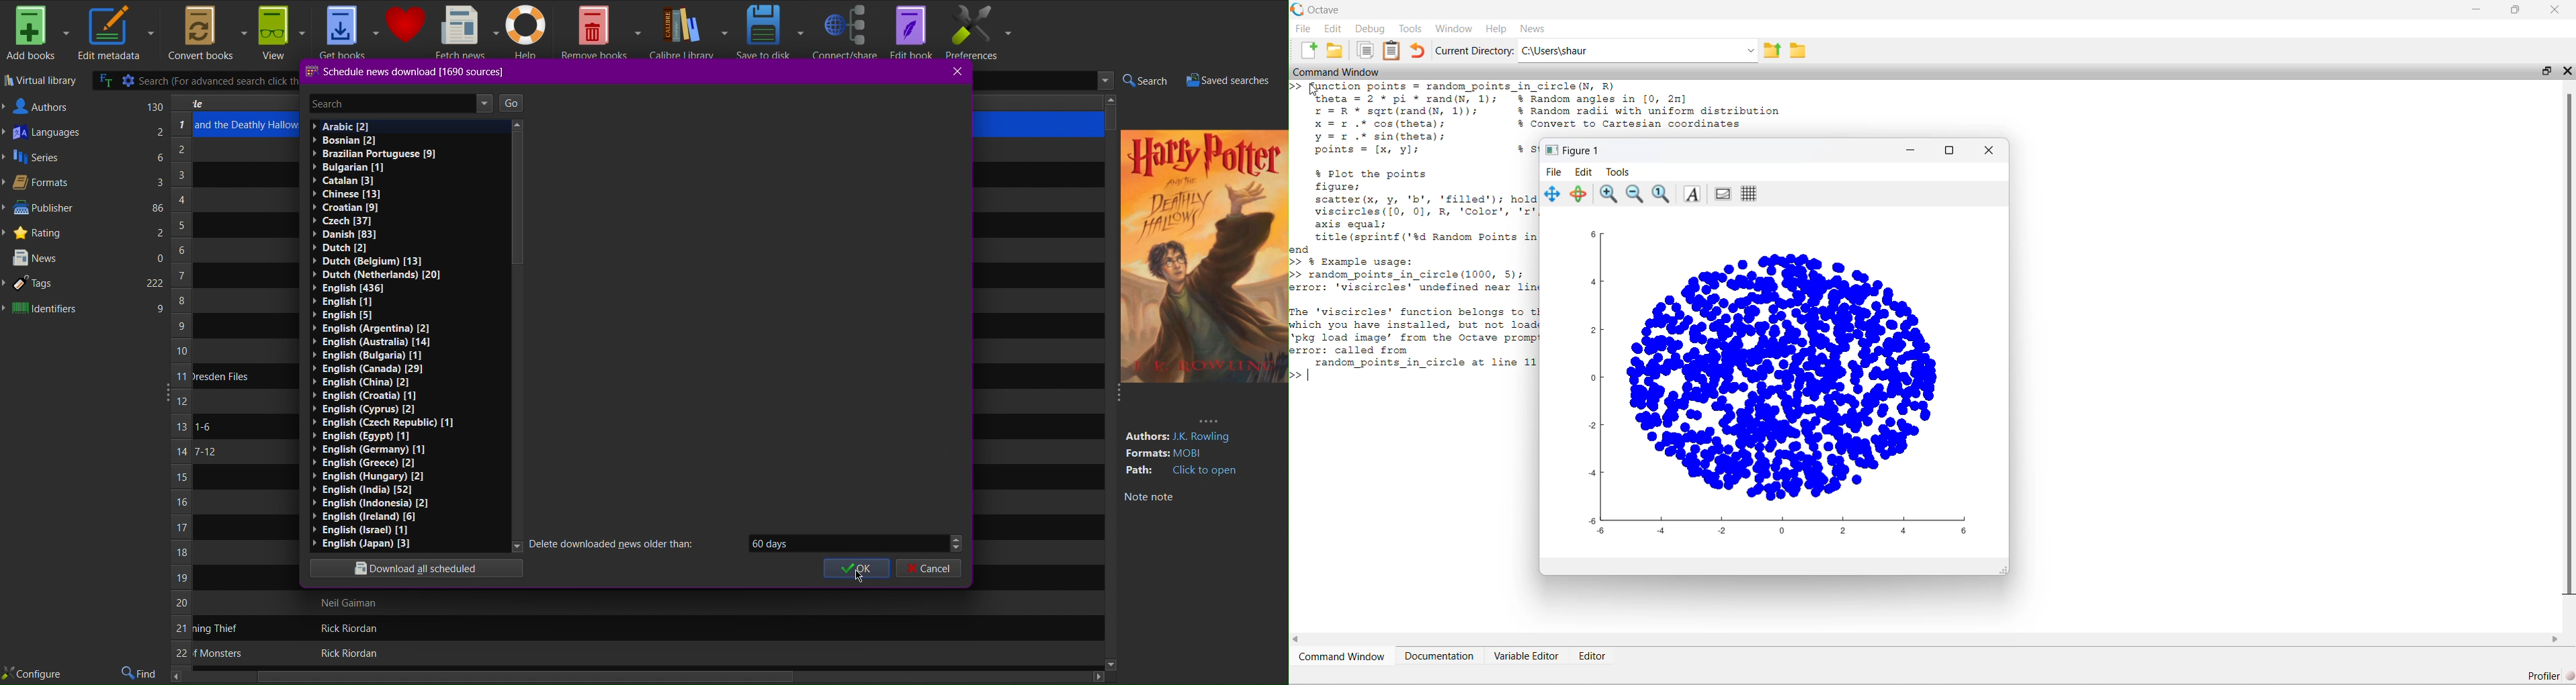 This screenshot has width=2576, height=700. What do you see at coordinates (839, 543) in the screenshot?
I see `60 days` at bounding box center [839, 543].